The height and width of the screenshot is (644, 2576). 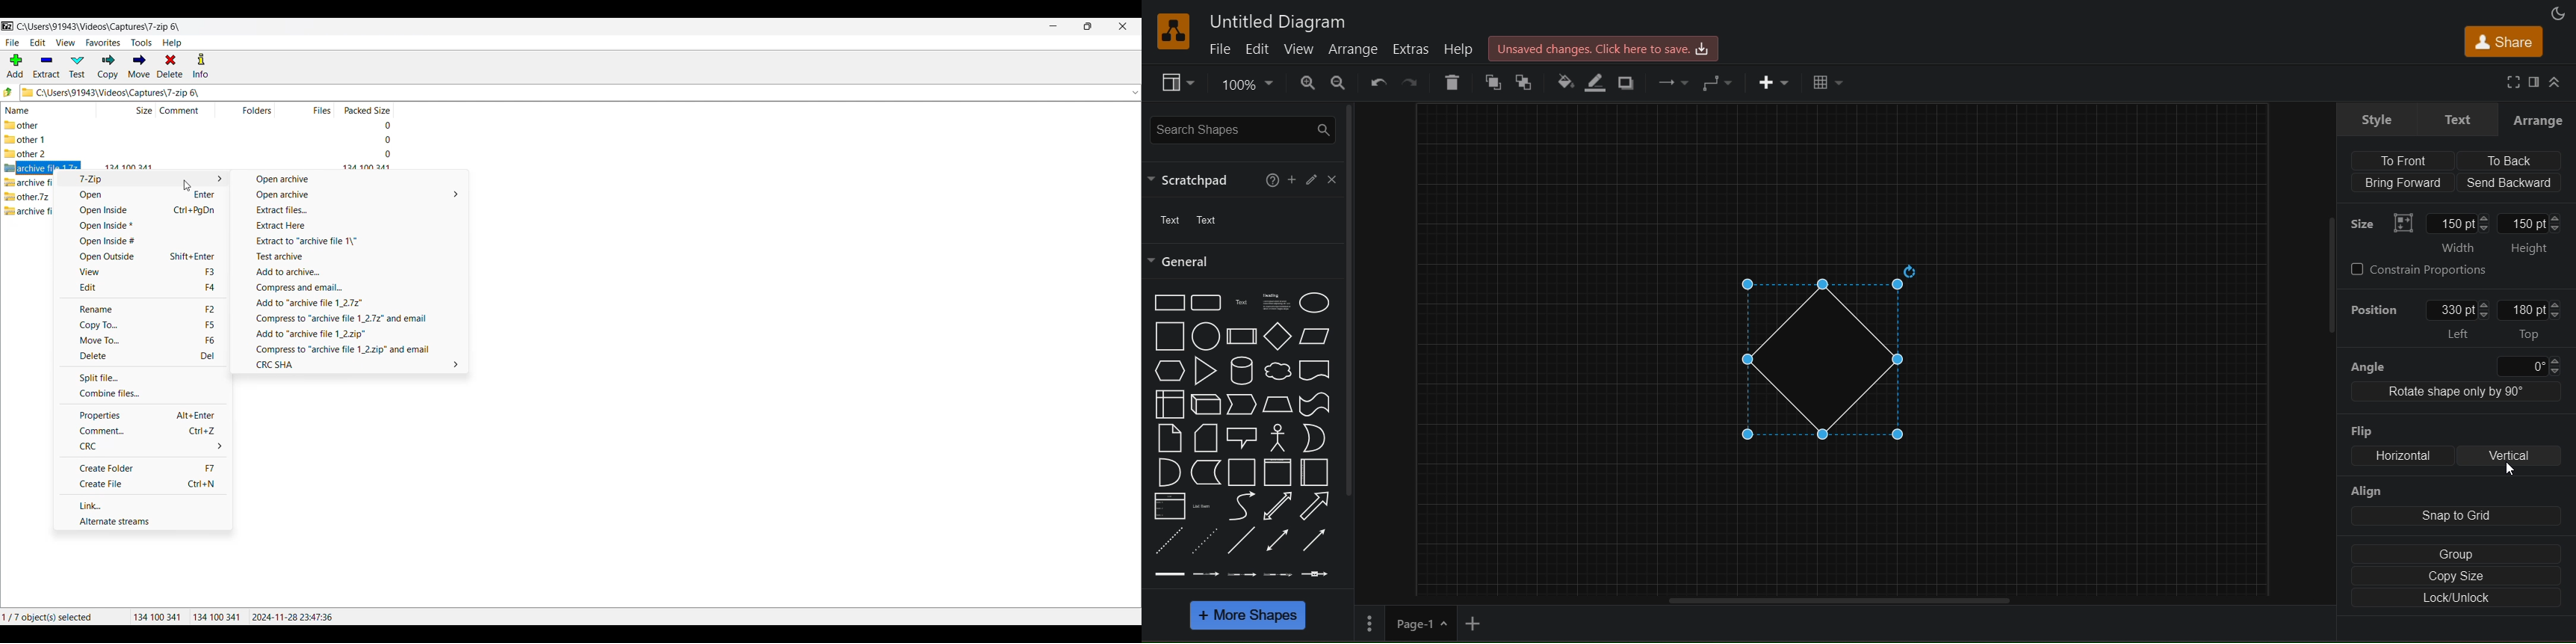 I want to click on collapse/expand, so click(x=2562, y=81).